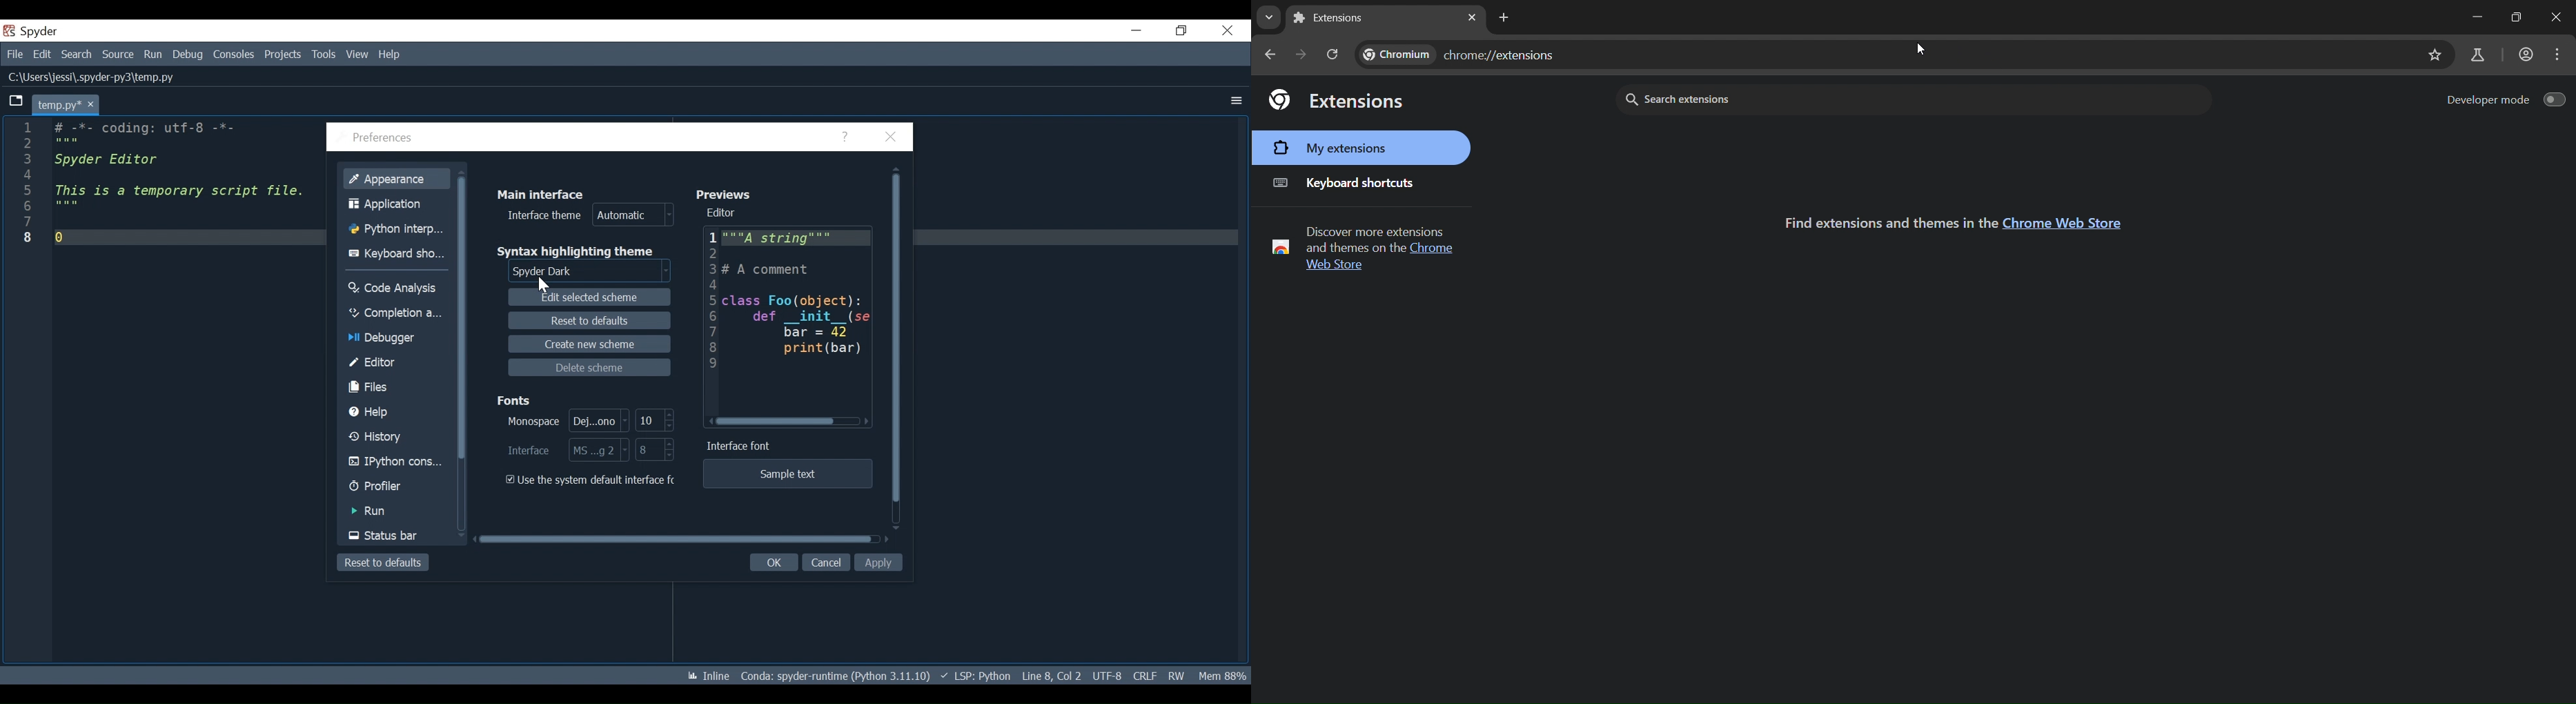 The height and width of the screenshot is (728, 2576). What do you see at coordinates (2477, 55) in the screenshot?
I see `search labs` at bounding box center [2477, 55].